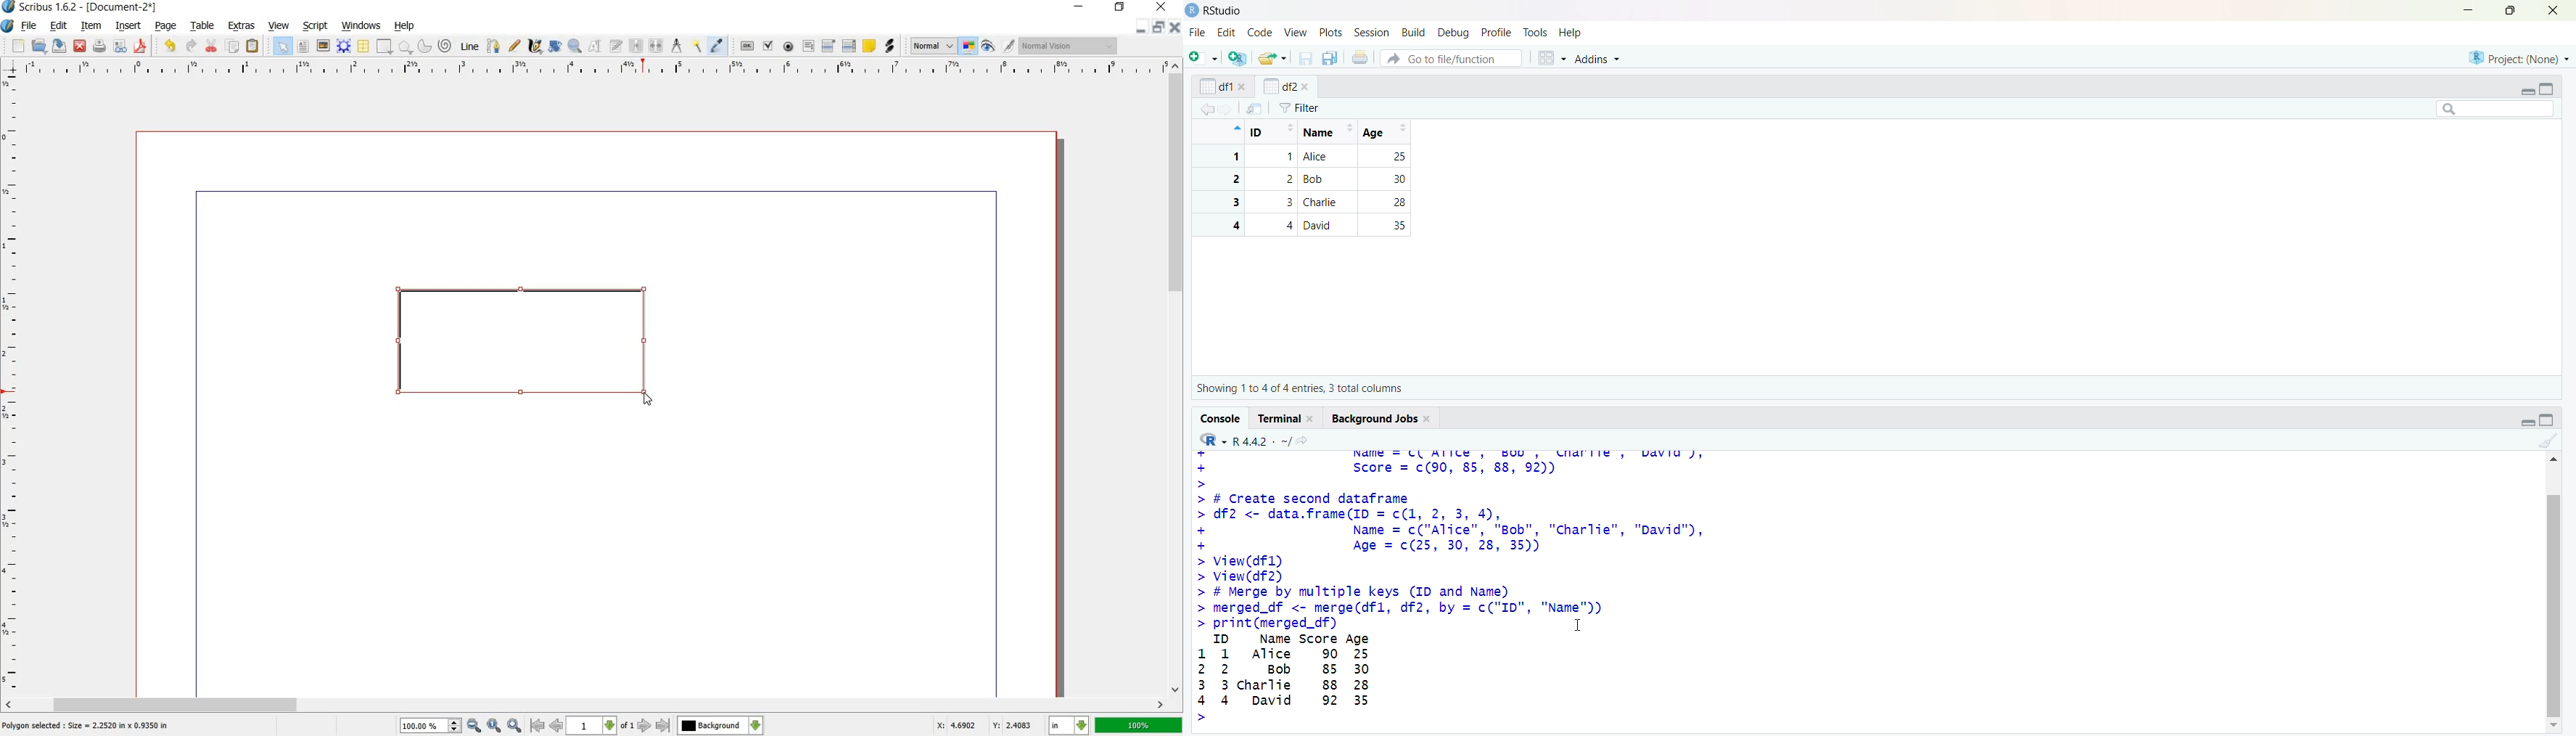 This screenshot has height=756, width=2576. I want to click on 3 3 Charlie 28, so click(1308, 202).